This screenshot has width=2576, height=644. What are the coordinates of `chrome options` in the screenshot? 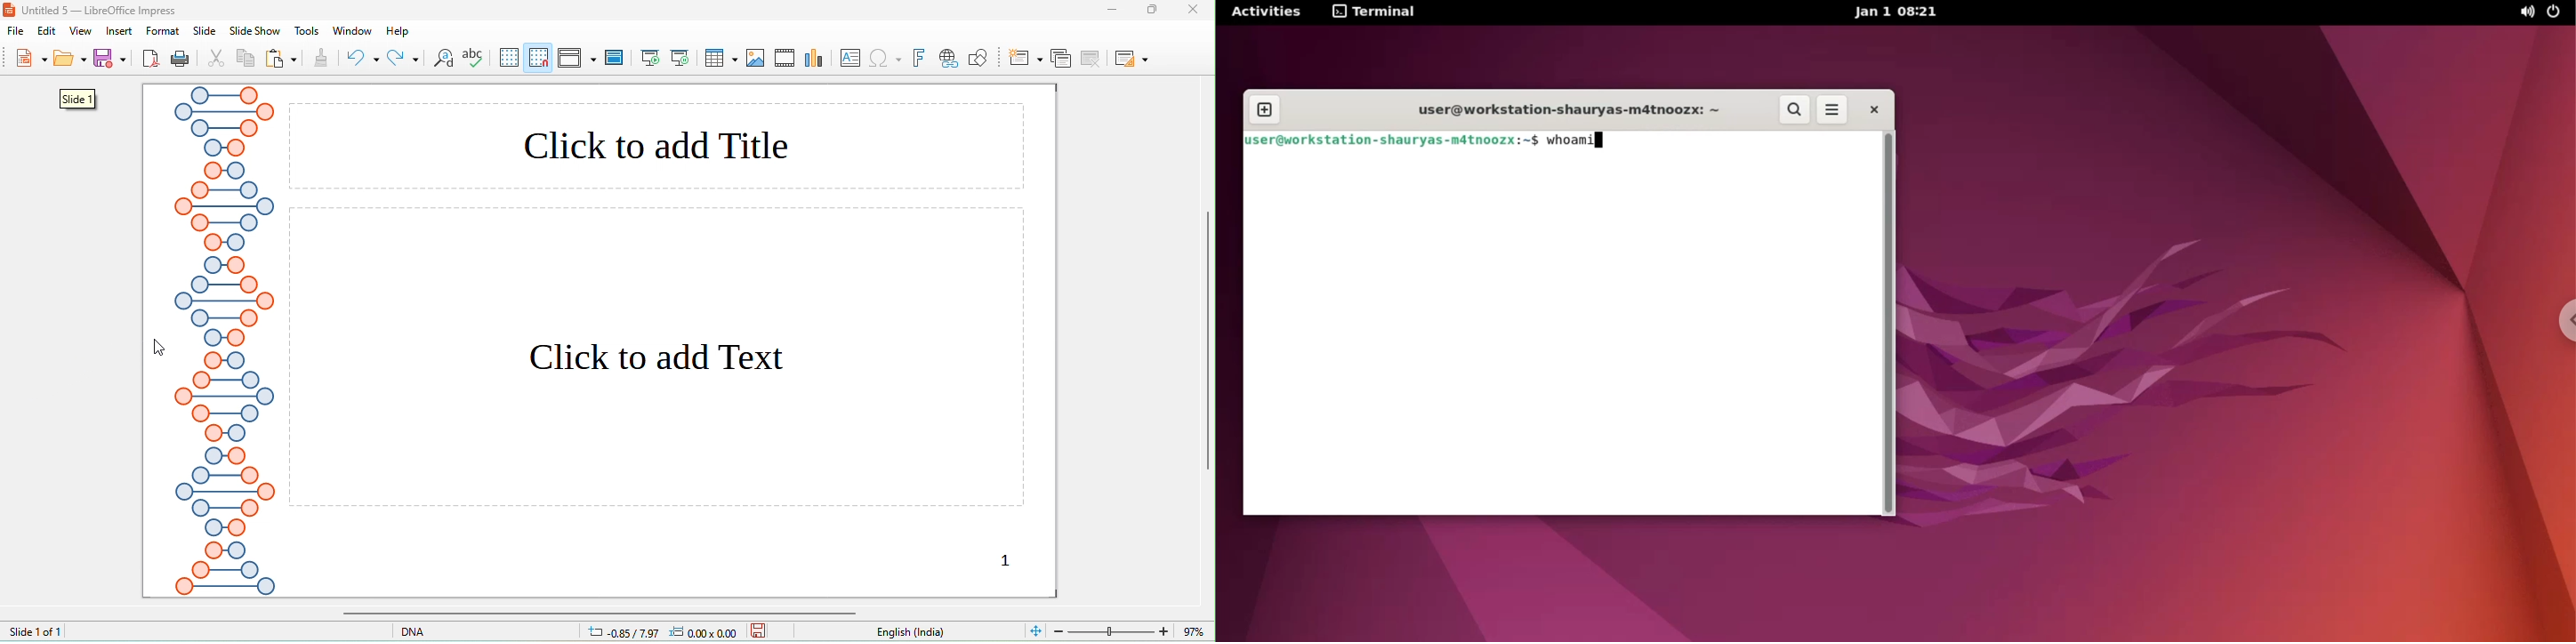 It's located at (2556, 319).